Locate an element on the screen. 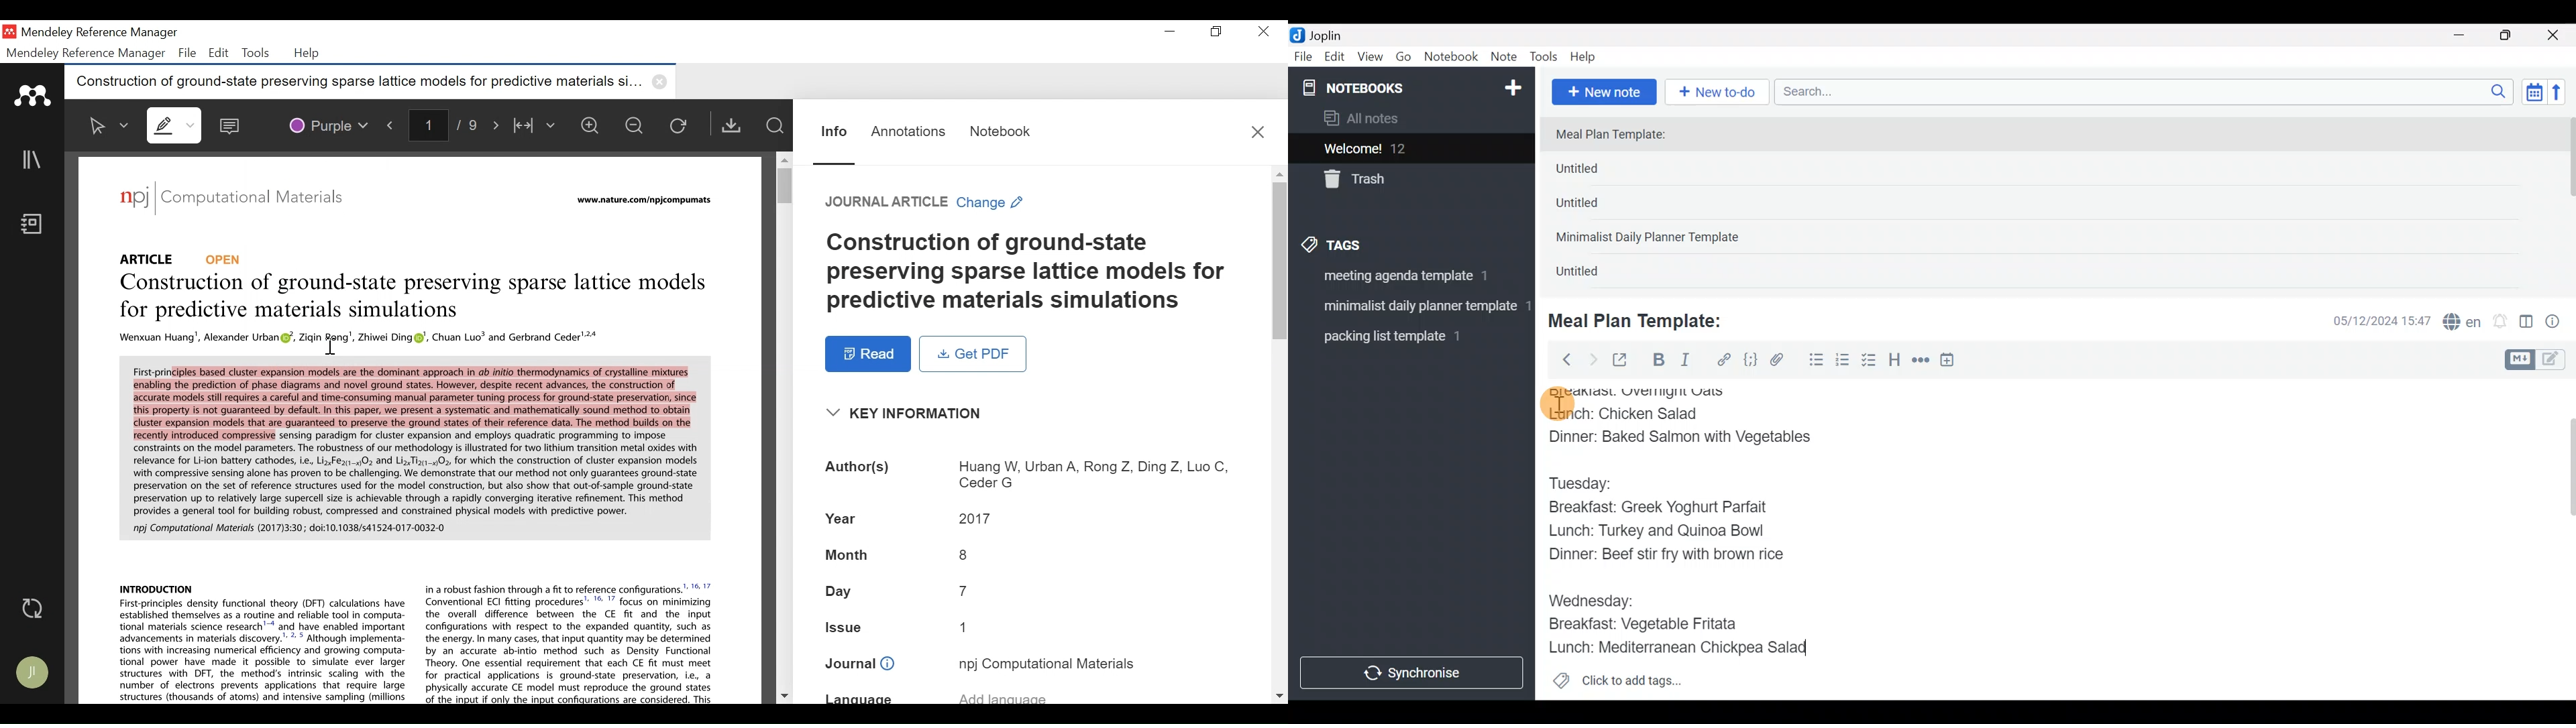  Toggle external editing is located at coordinates (1625, 361).